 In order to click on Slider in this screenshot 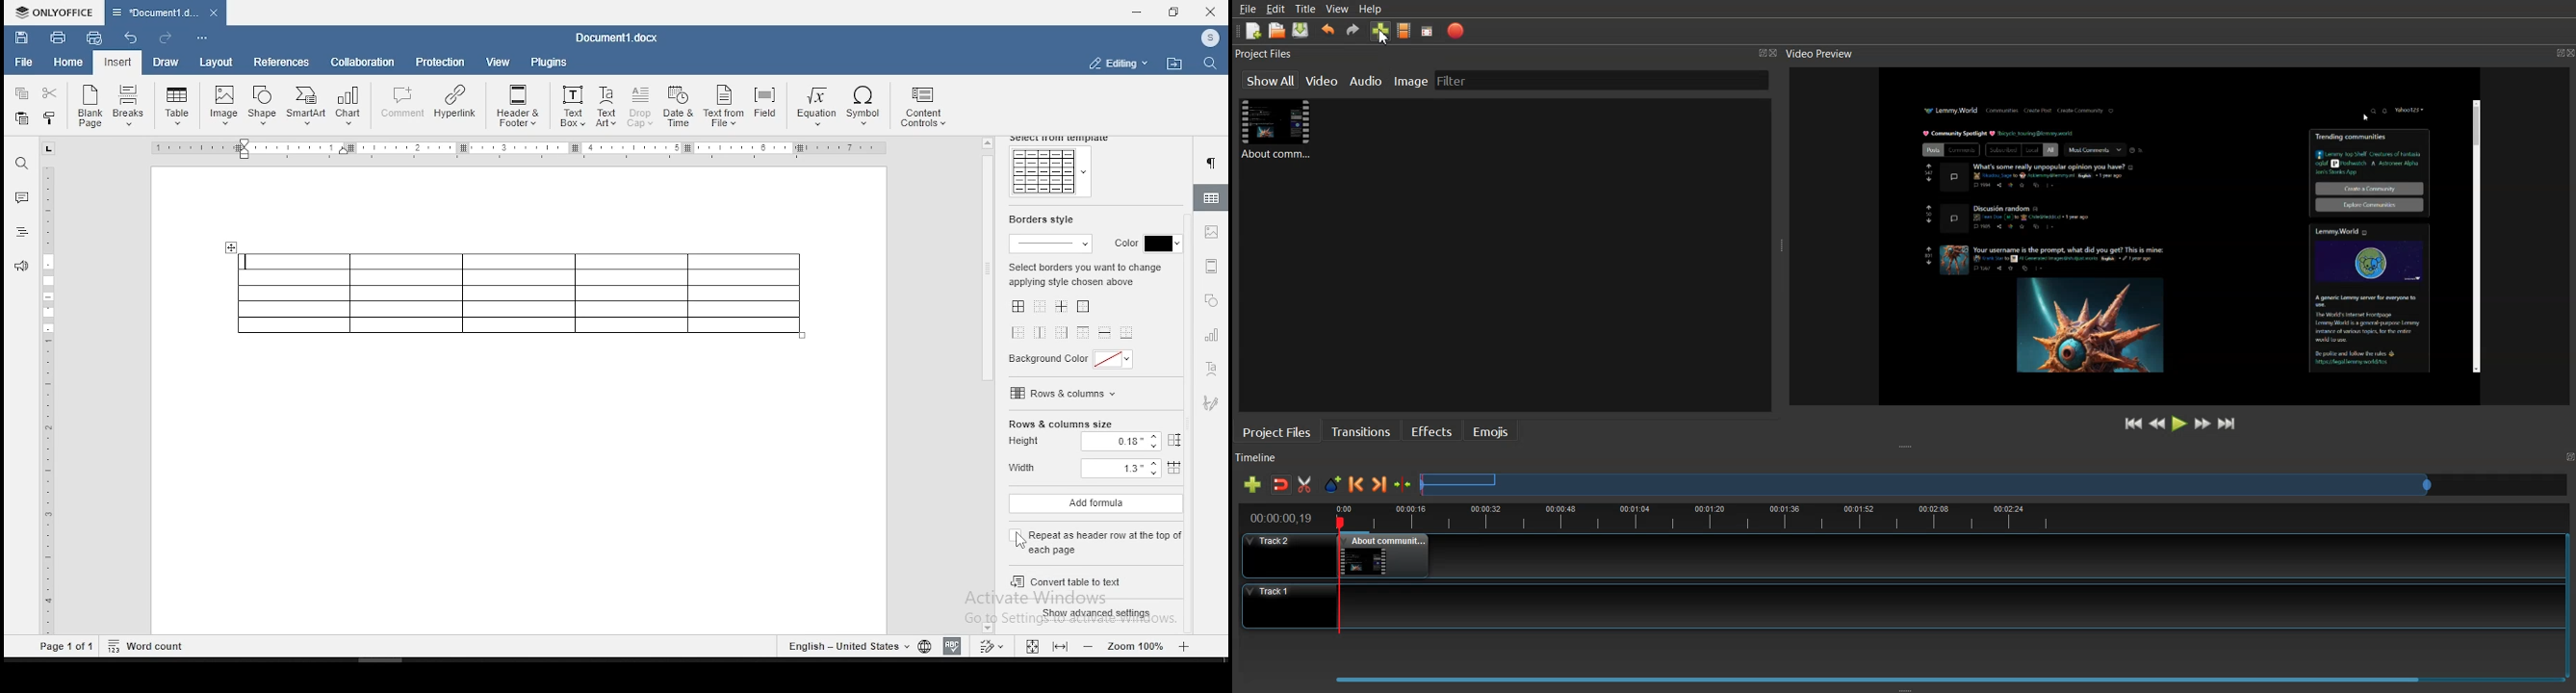, I will do `click(1901, 675)`.